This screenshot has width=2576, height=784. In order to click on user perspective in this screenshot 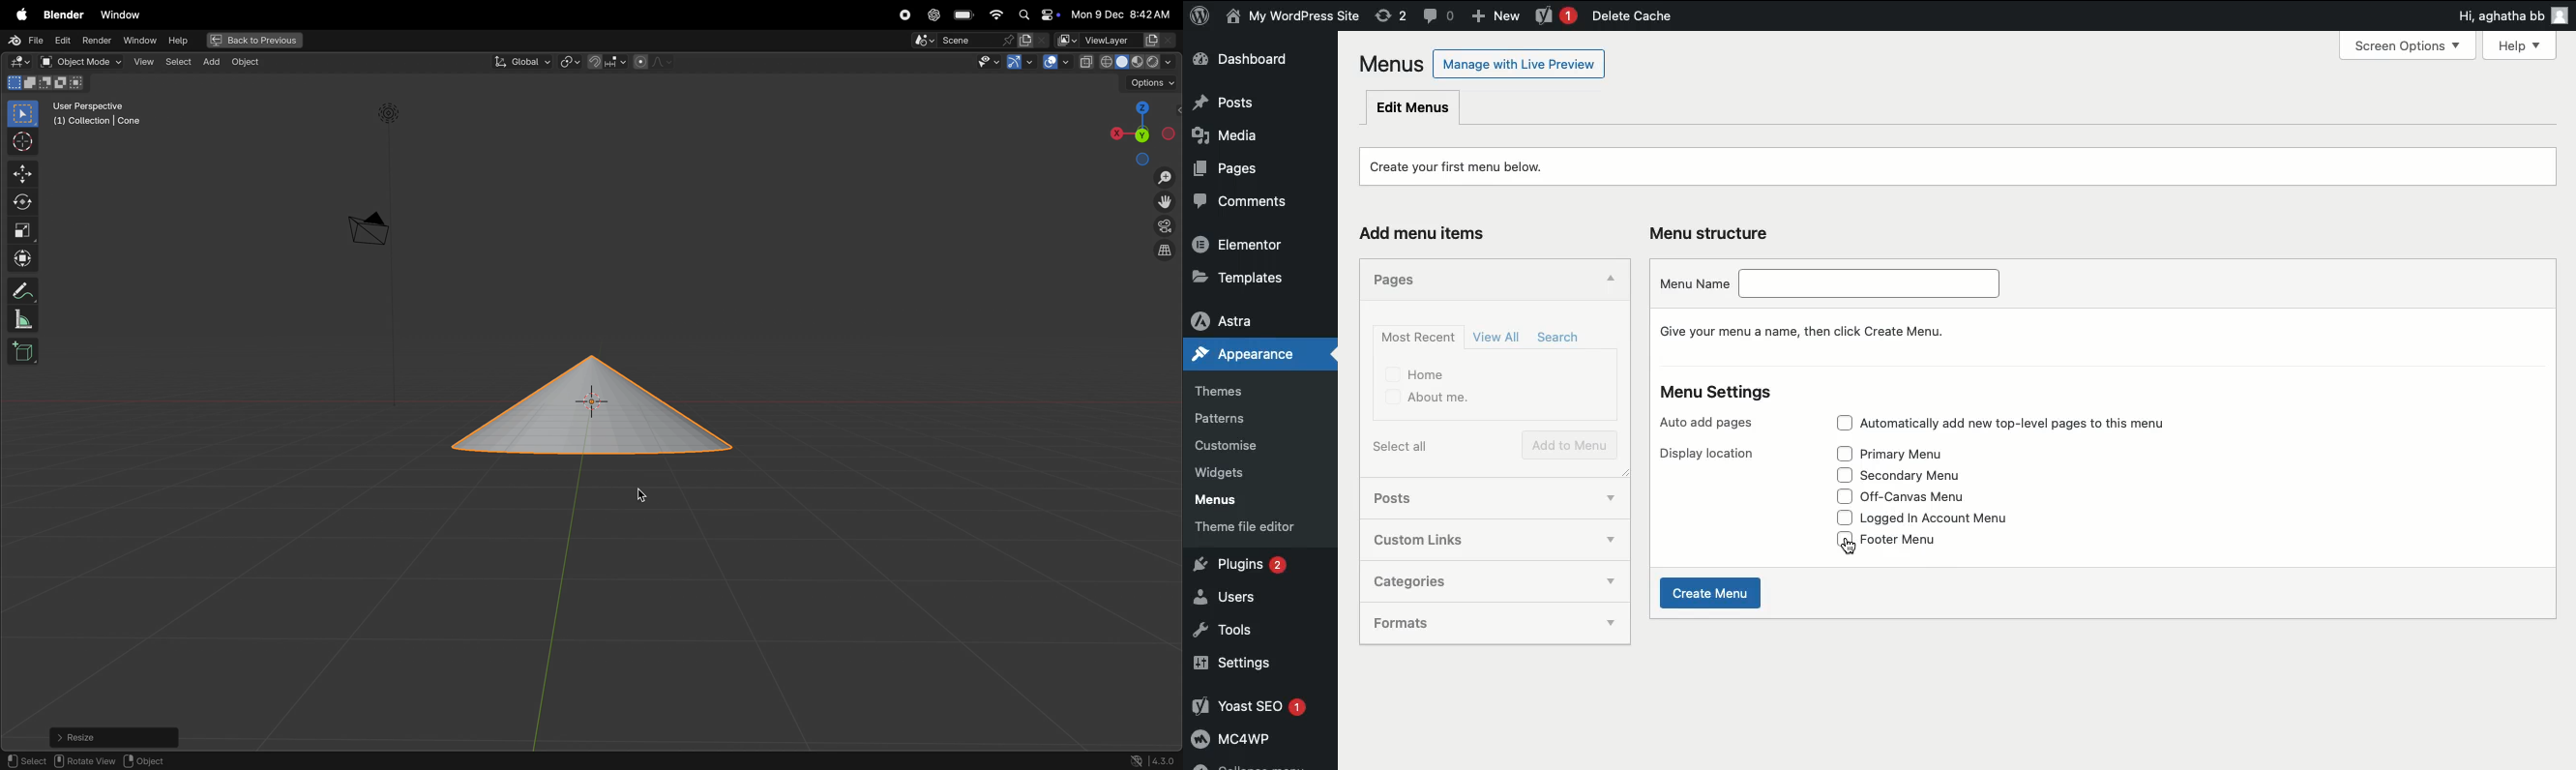, I will do `click(99, 112)`.